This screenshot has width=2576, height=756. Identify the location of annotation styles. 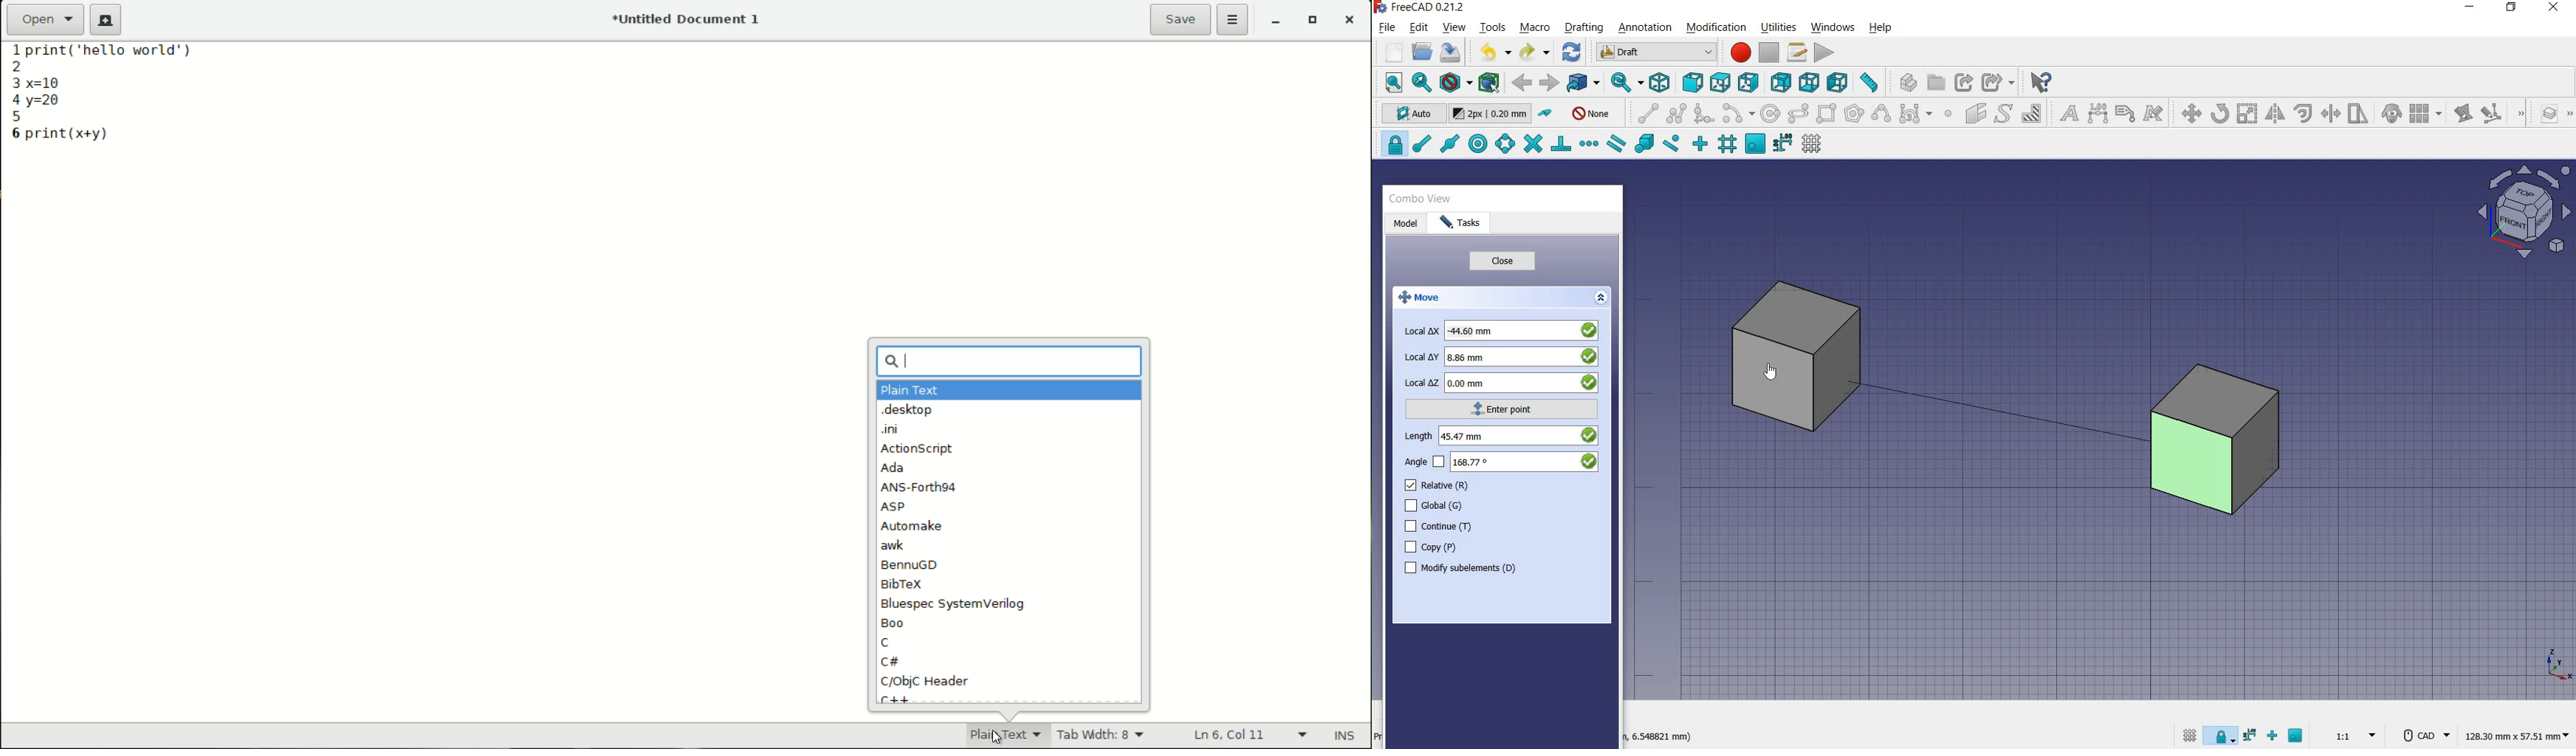
(2155, 115).